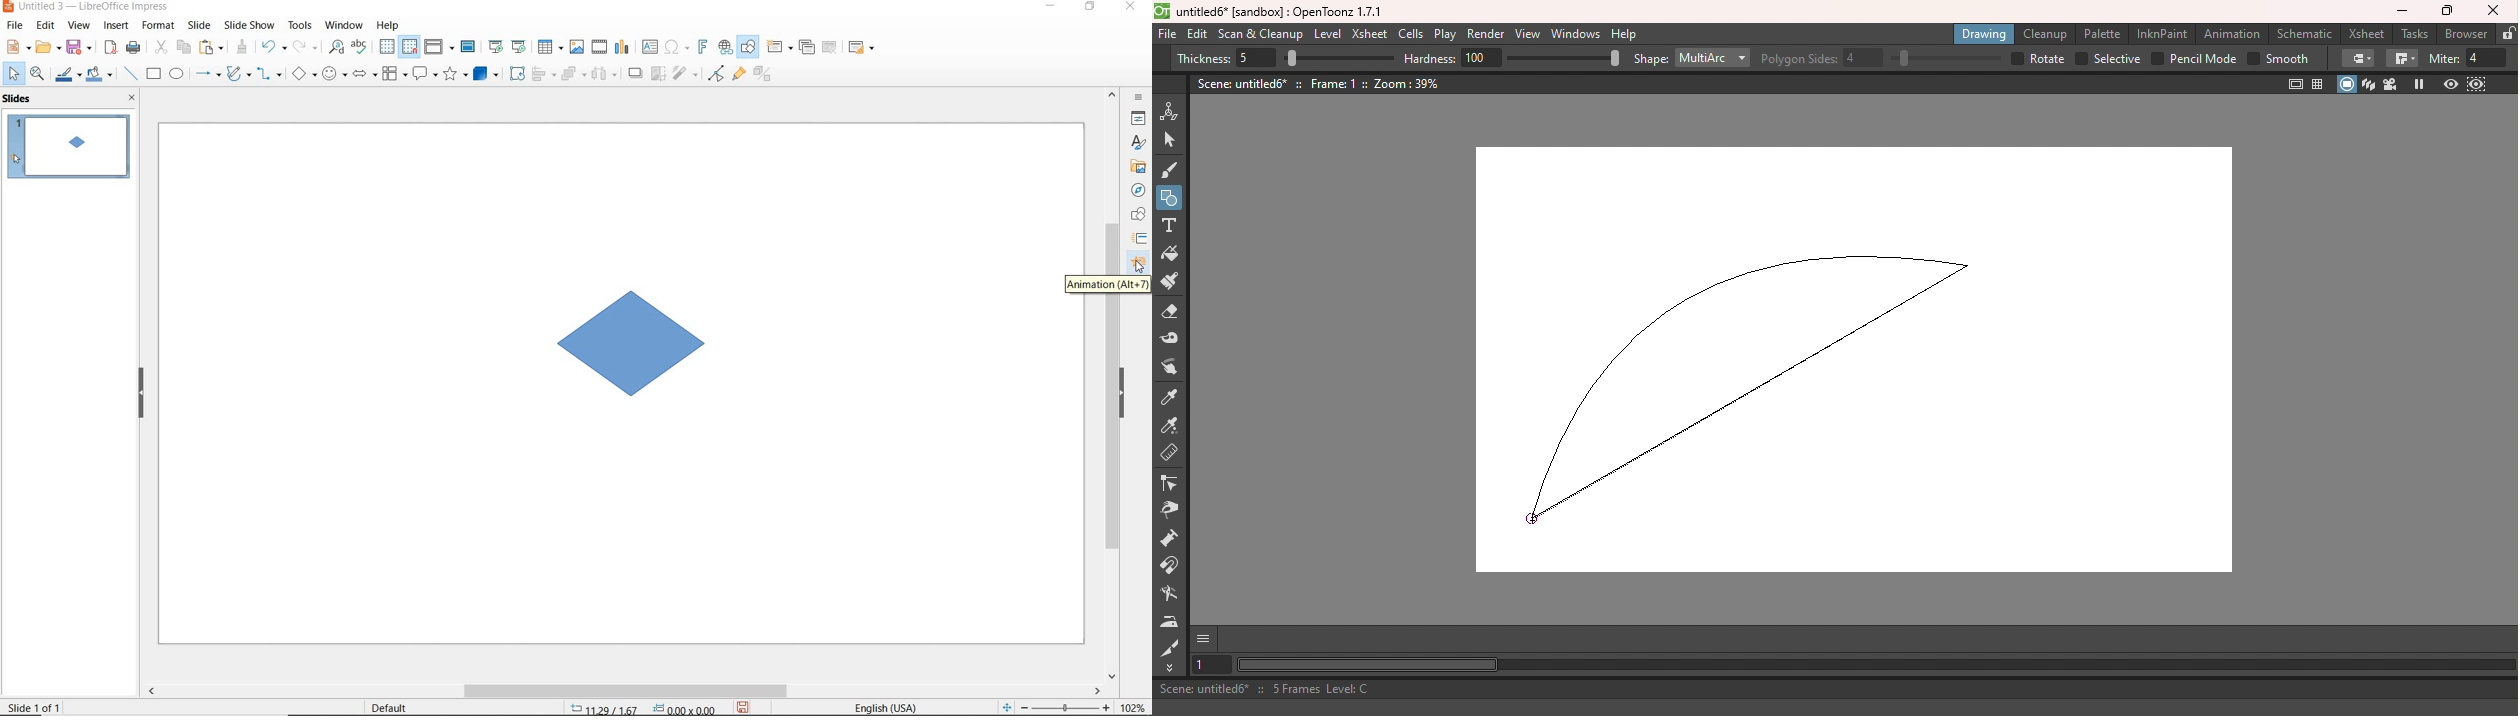 The width and height of the screenshot is (2520, 728). What do you see at coordinates (154, 73) in the screenshot?
I see `rectangle` at bounding box center [154, 73].